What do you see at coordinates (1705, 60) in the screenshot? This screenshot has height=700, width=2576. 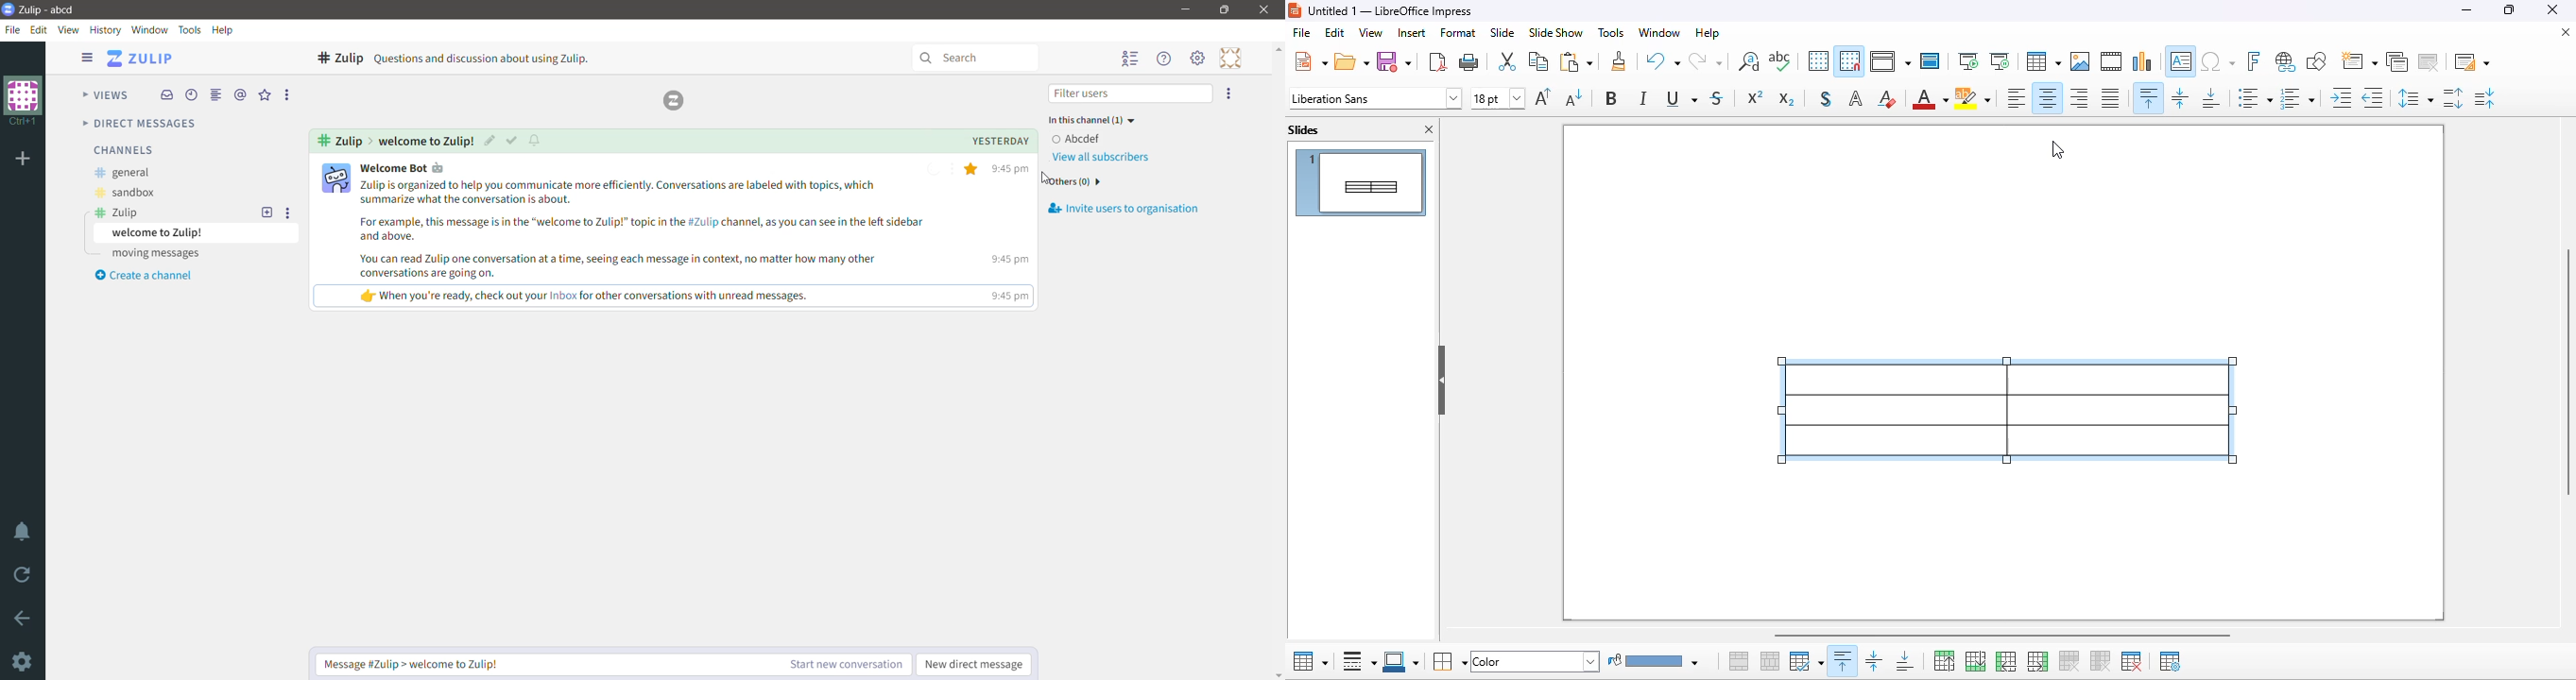 I see `redo` at bounding box center [1705, 60].